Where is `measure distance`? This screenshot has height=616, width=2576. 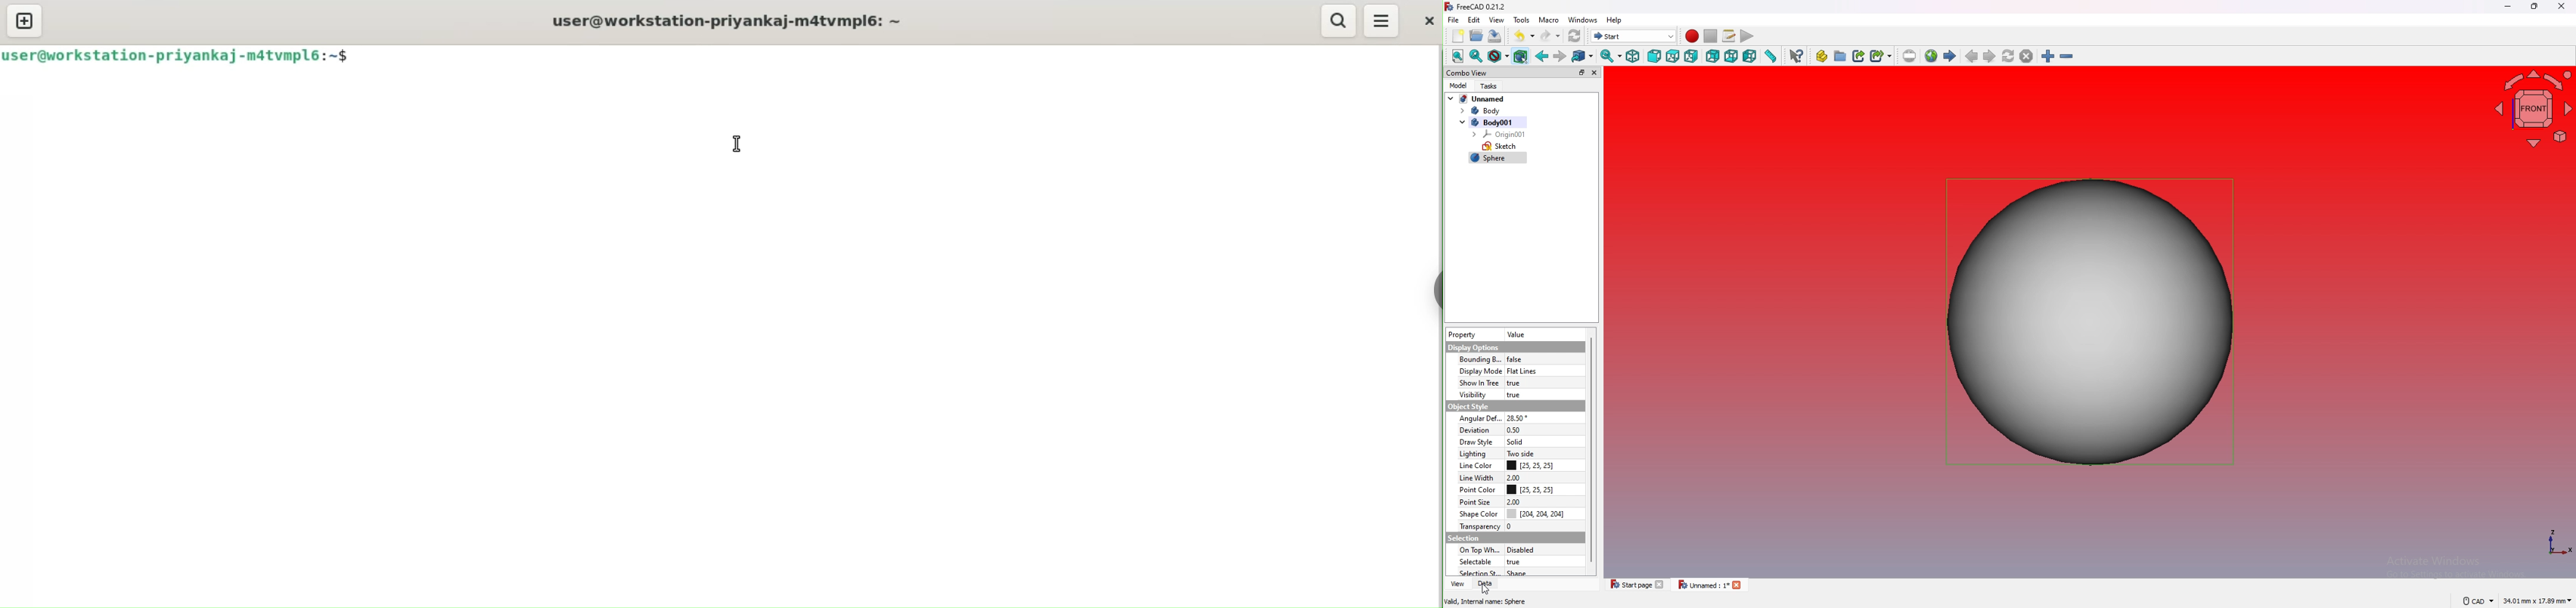 measure distance is located at coordinates (1772, 55).